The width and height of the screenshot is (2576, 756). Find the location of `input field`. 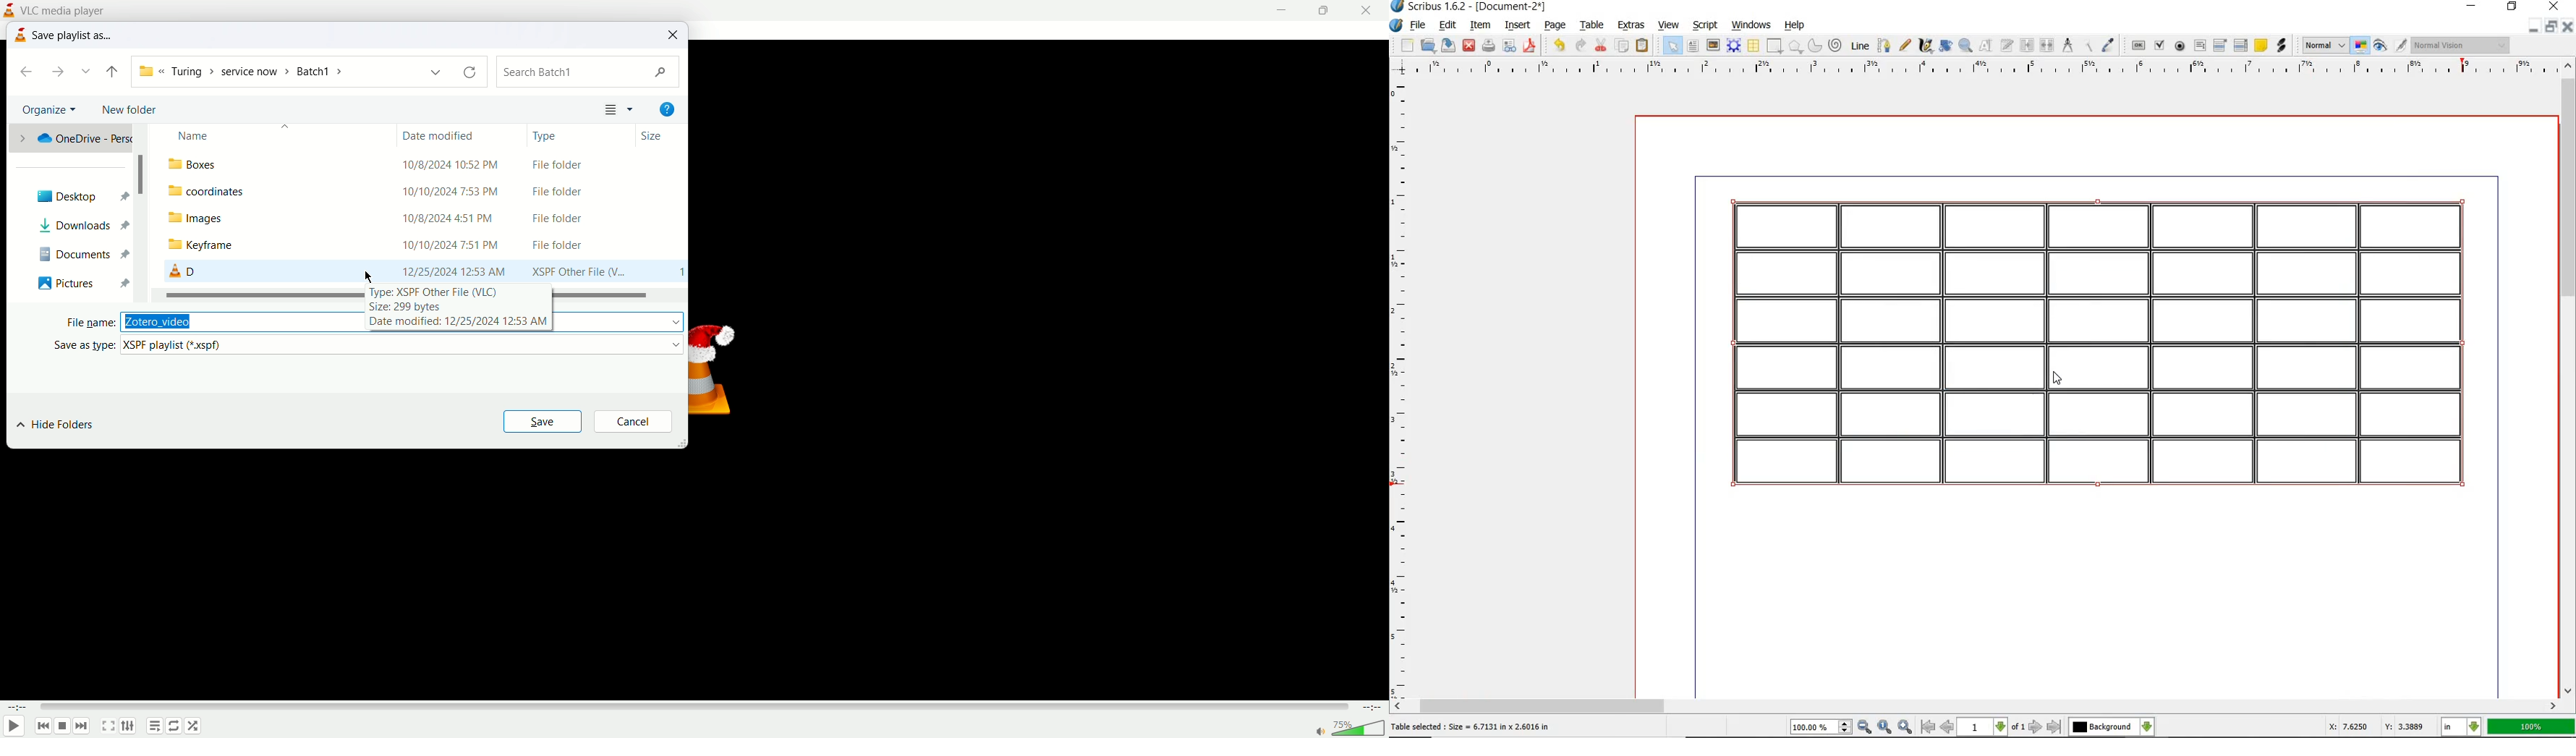

input field is located at coordinates (241, 321).